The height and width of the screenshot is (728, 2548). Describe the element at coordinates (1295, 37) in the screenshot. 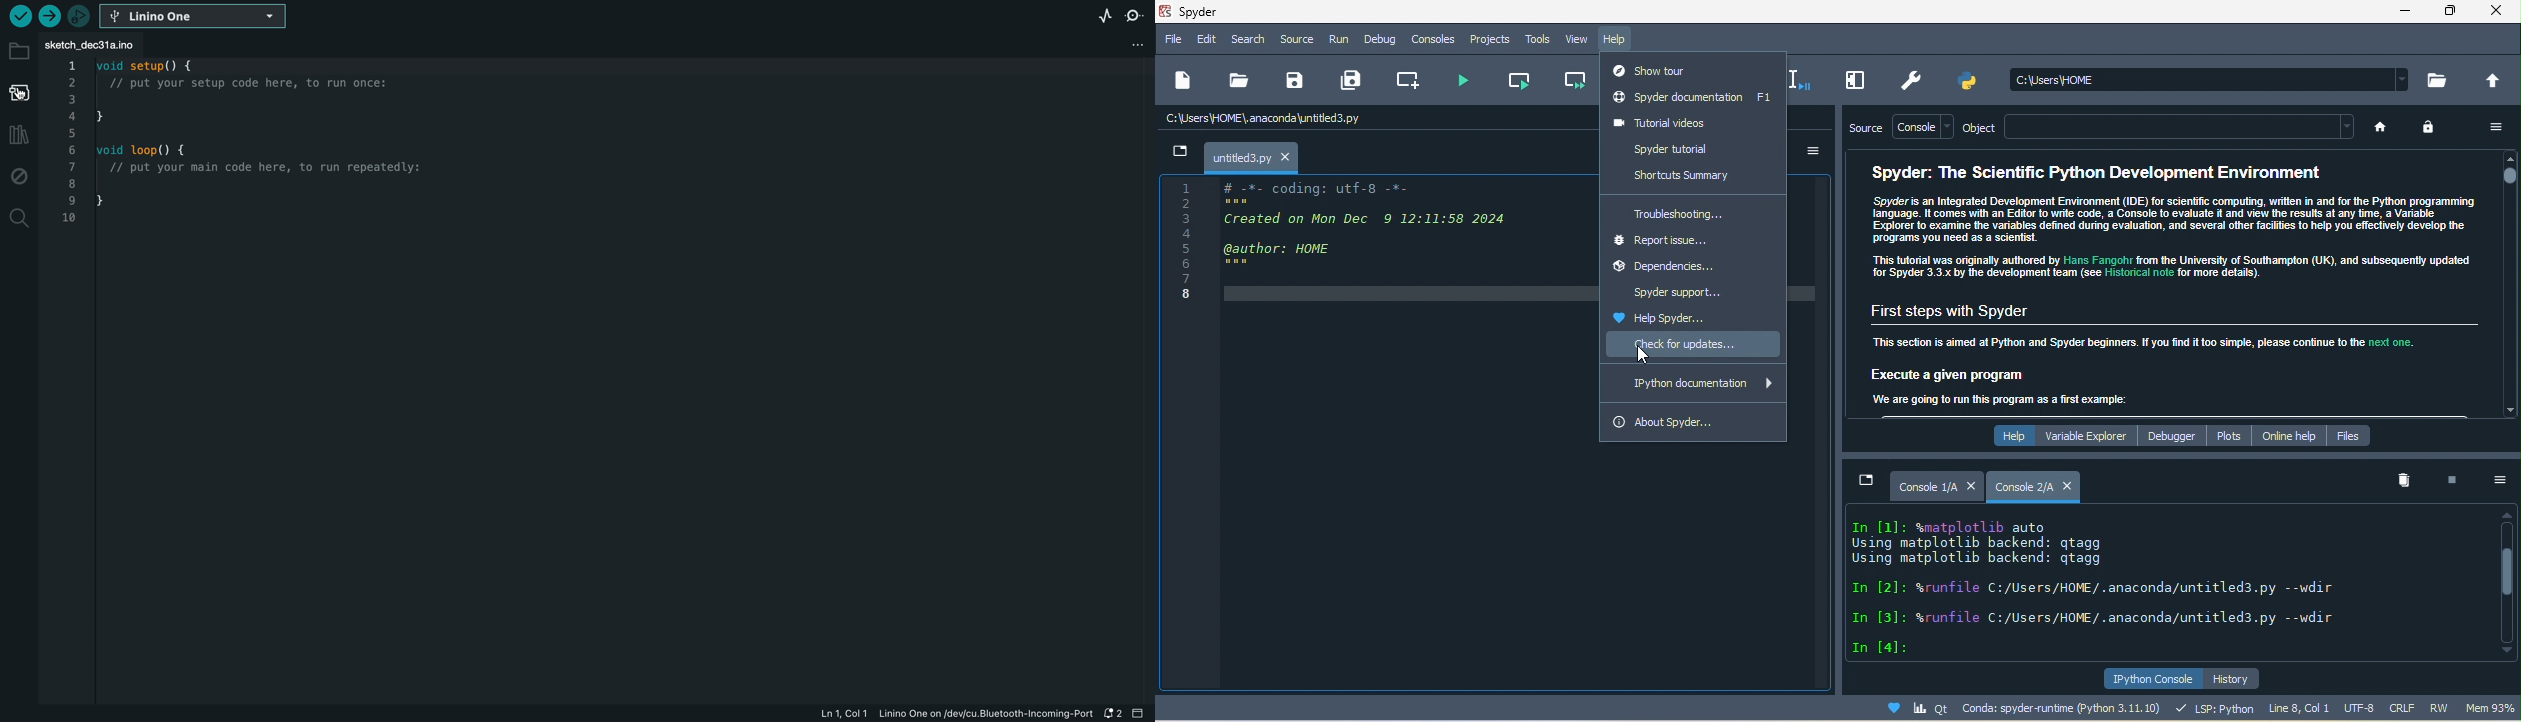

I see `source` at that location.